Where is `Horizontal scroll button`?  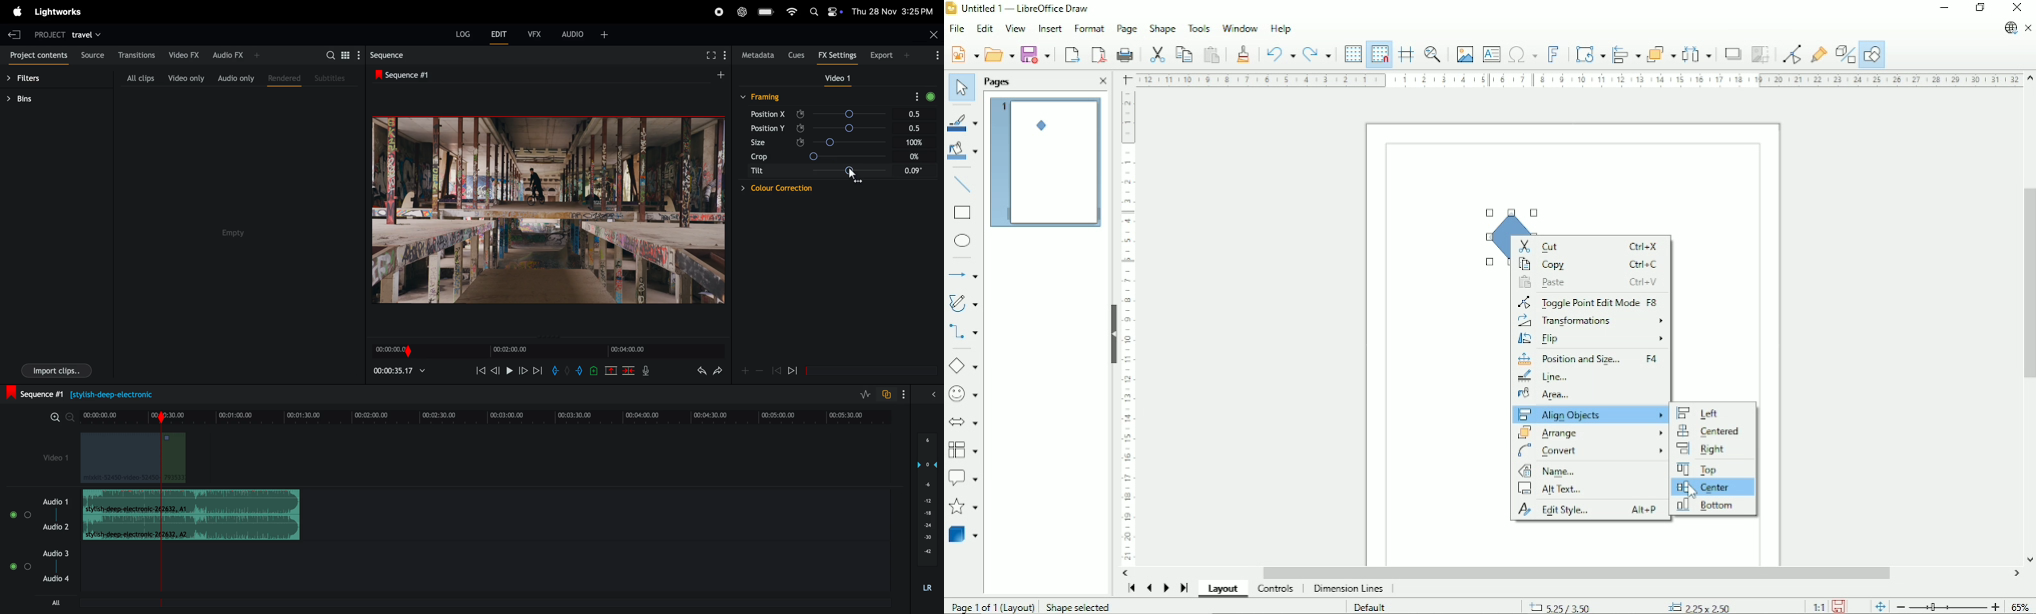
Horizontal scroll button is located at coordinates (1128, 572).